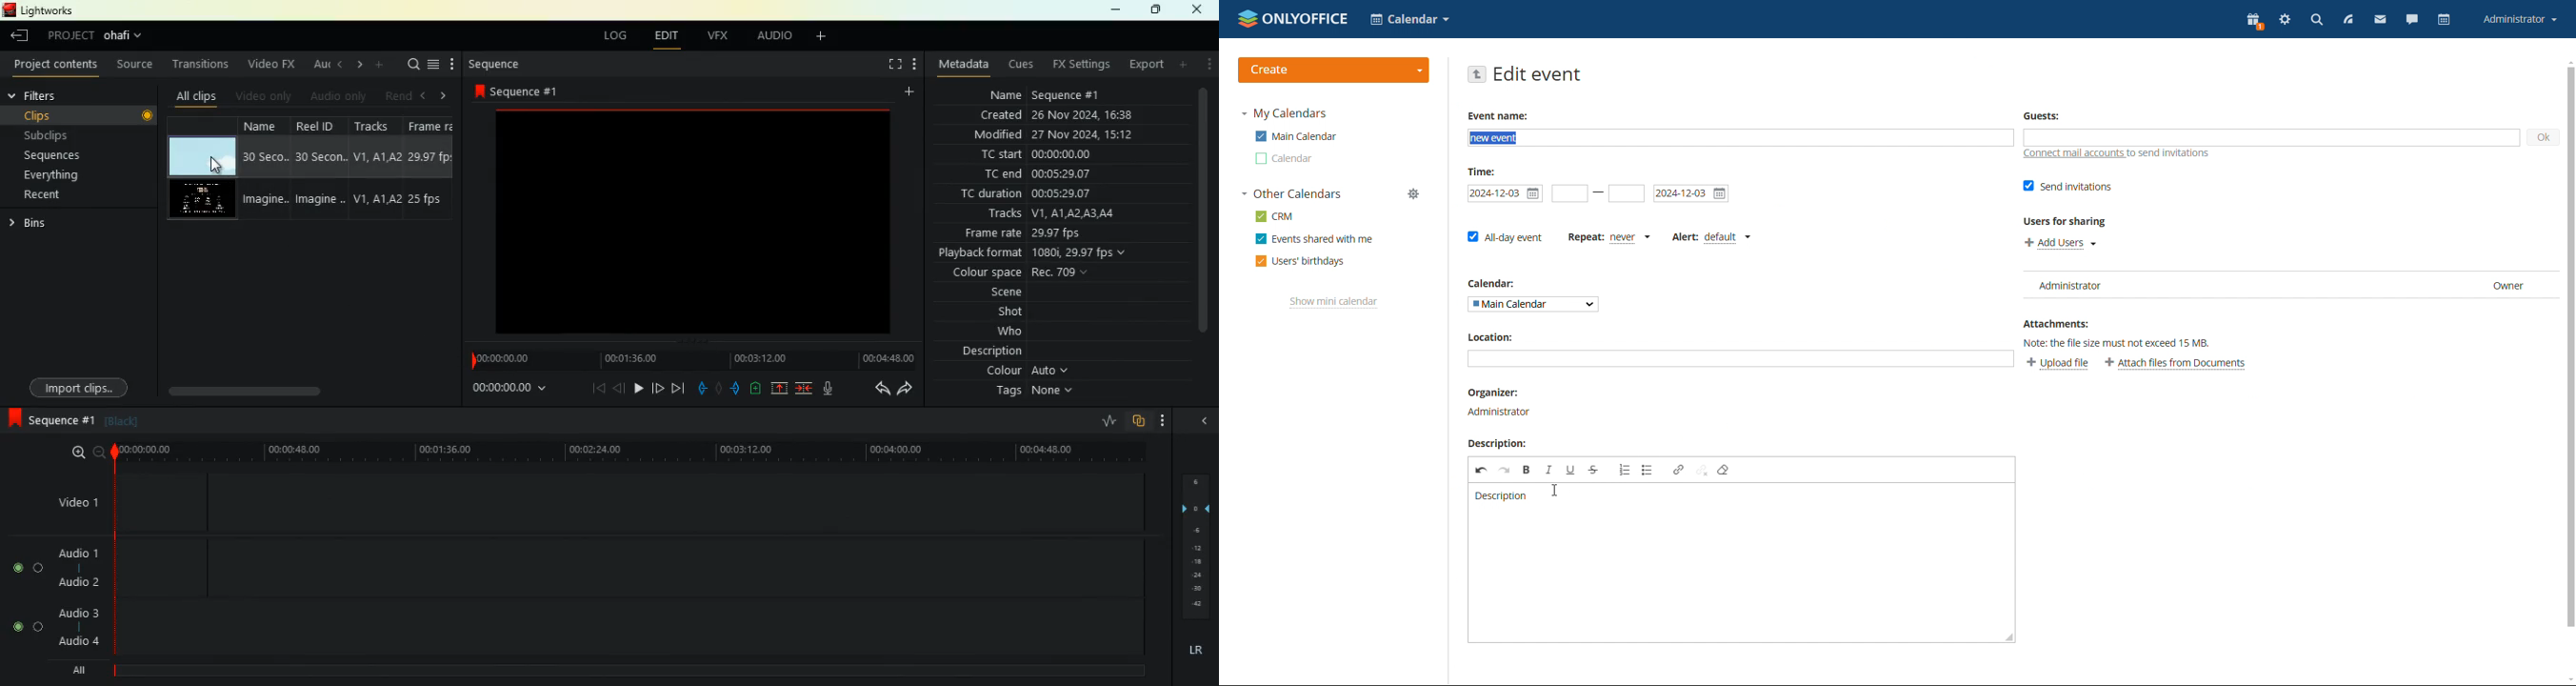 This screenshot has width=2576, height=700. I want to click on all clips, so click(196, 95).